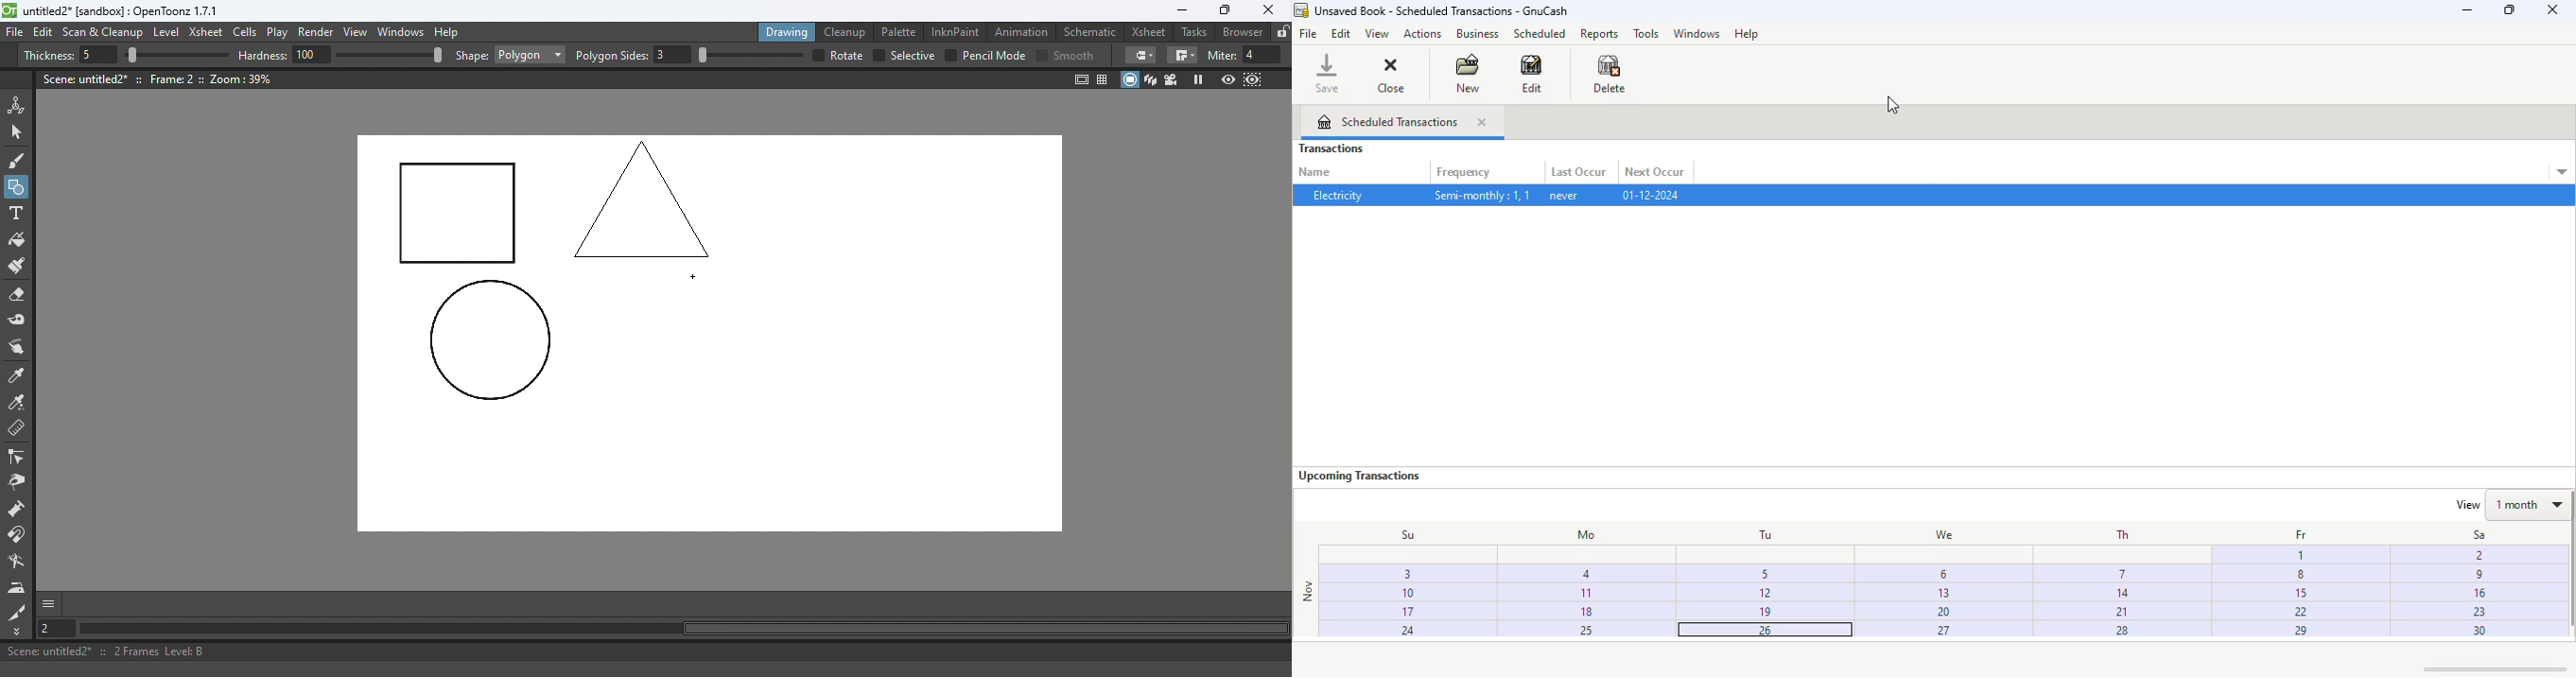 Image resolution: width=2576 pixels, height=700 pixels. I want to click on File name, so click(122, 11).